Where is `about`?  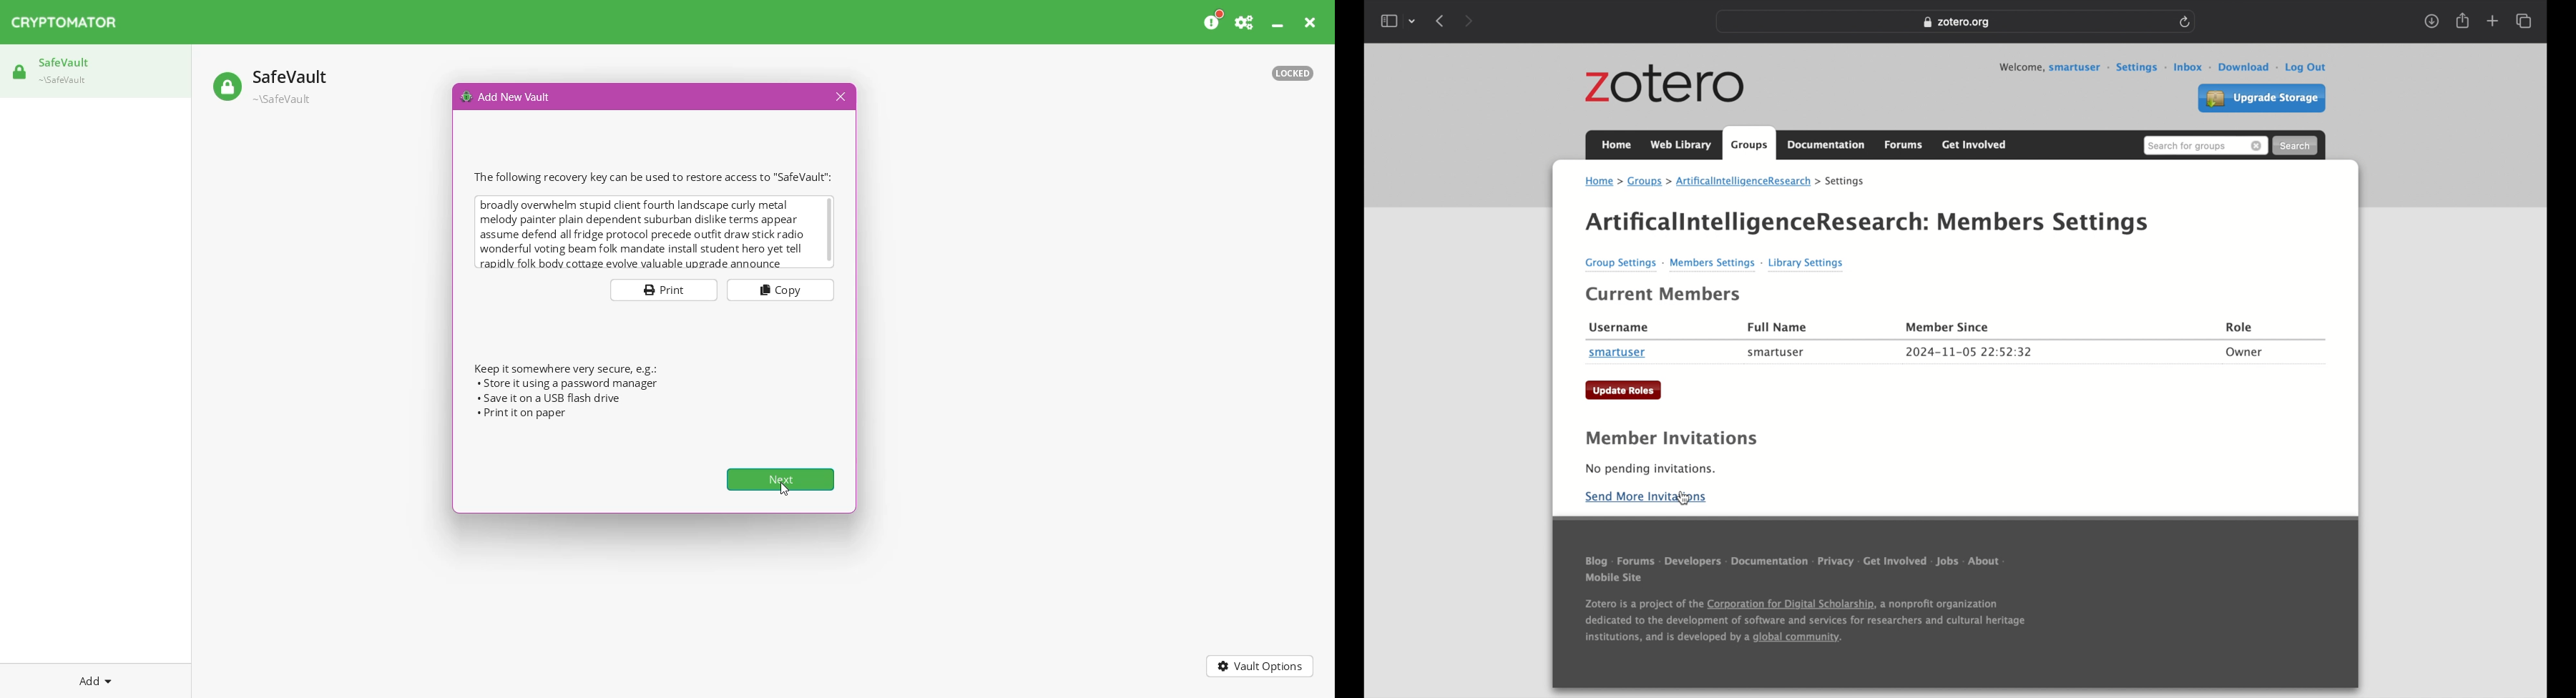 about is located at coordinates (1987, 562).